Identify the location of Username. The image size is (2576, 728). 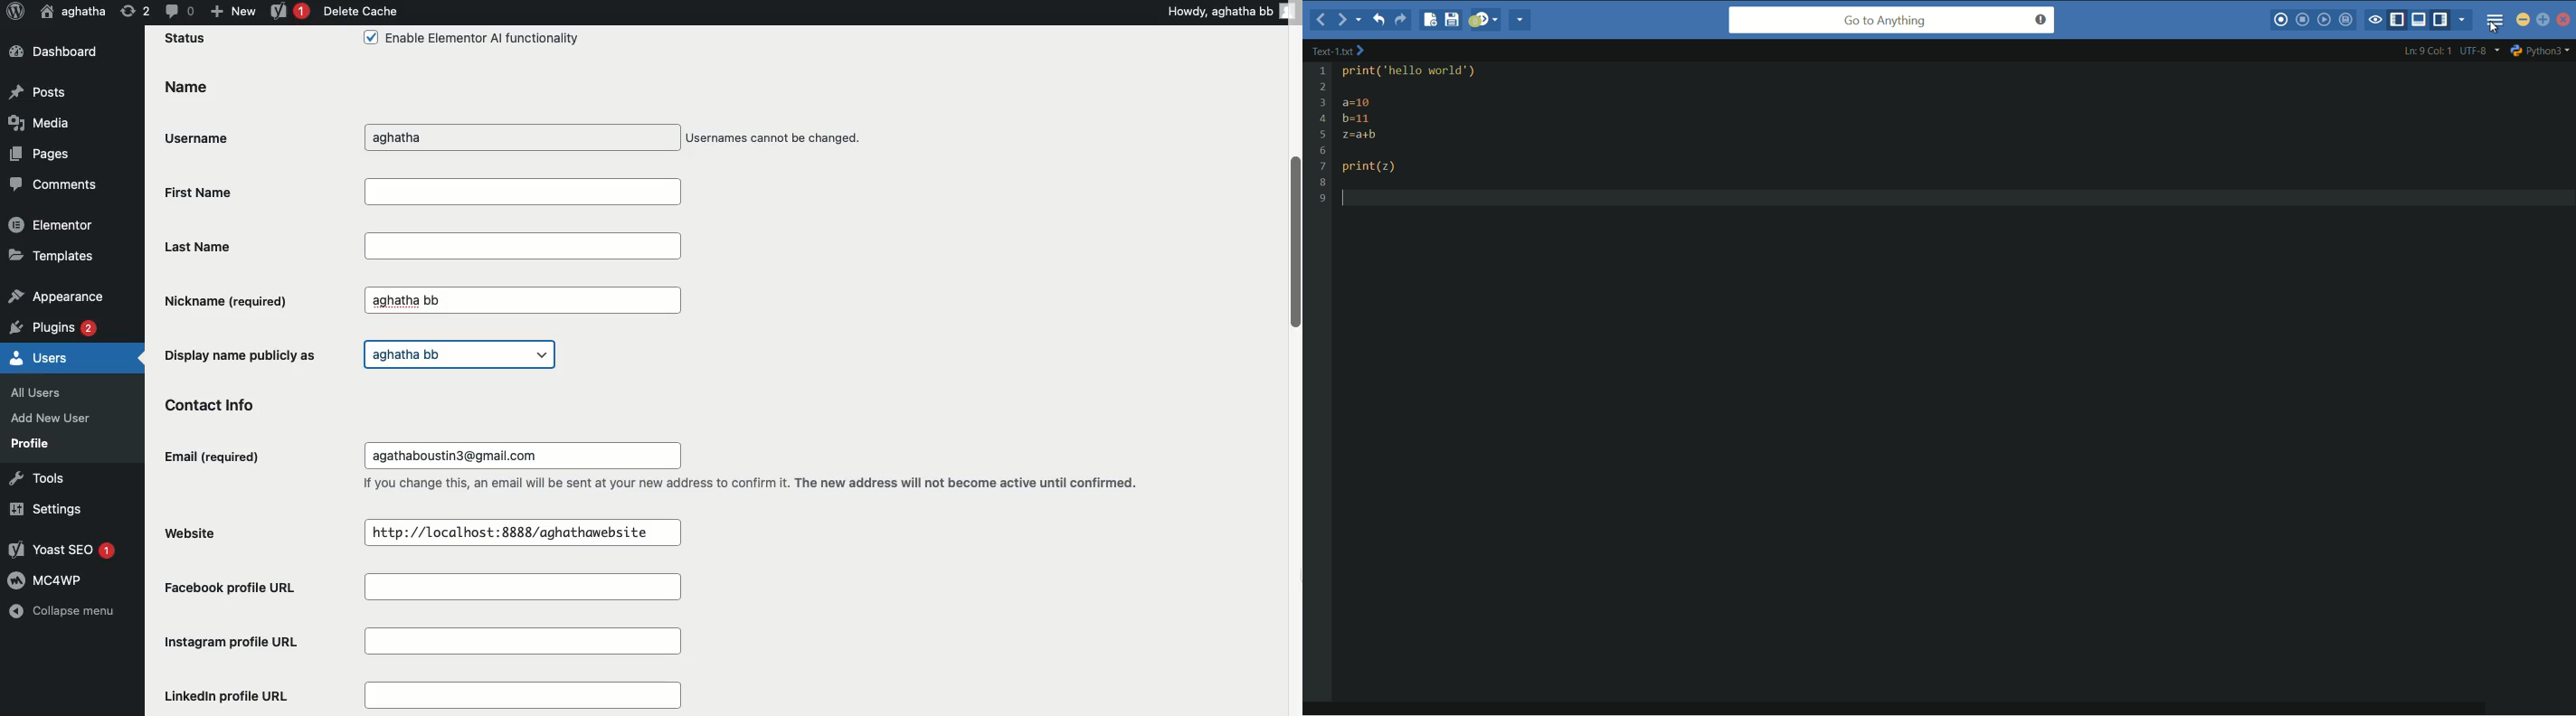
(203, 135).